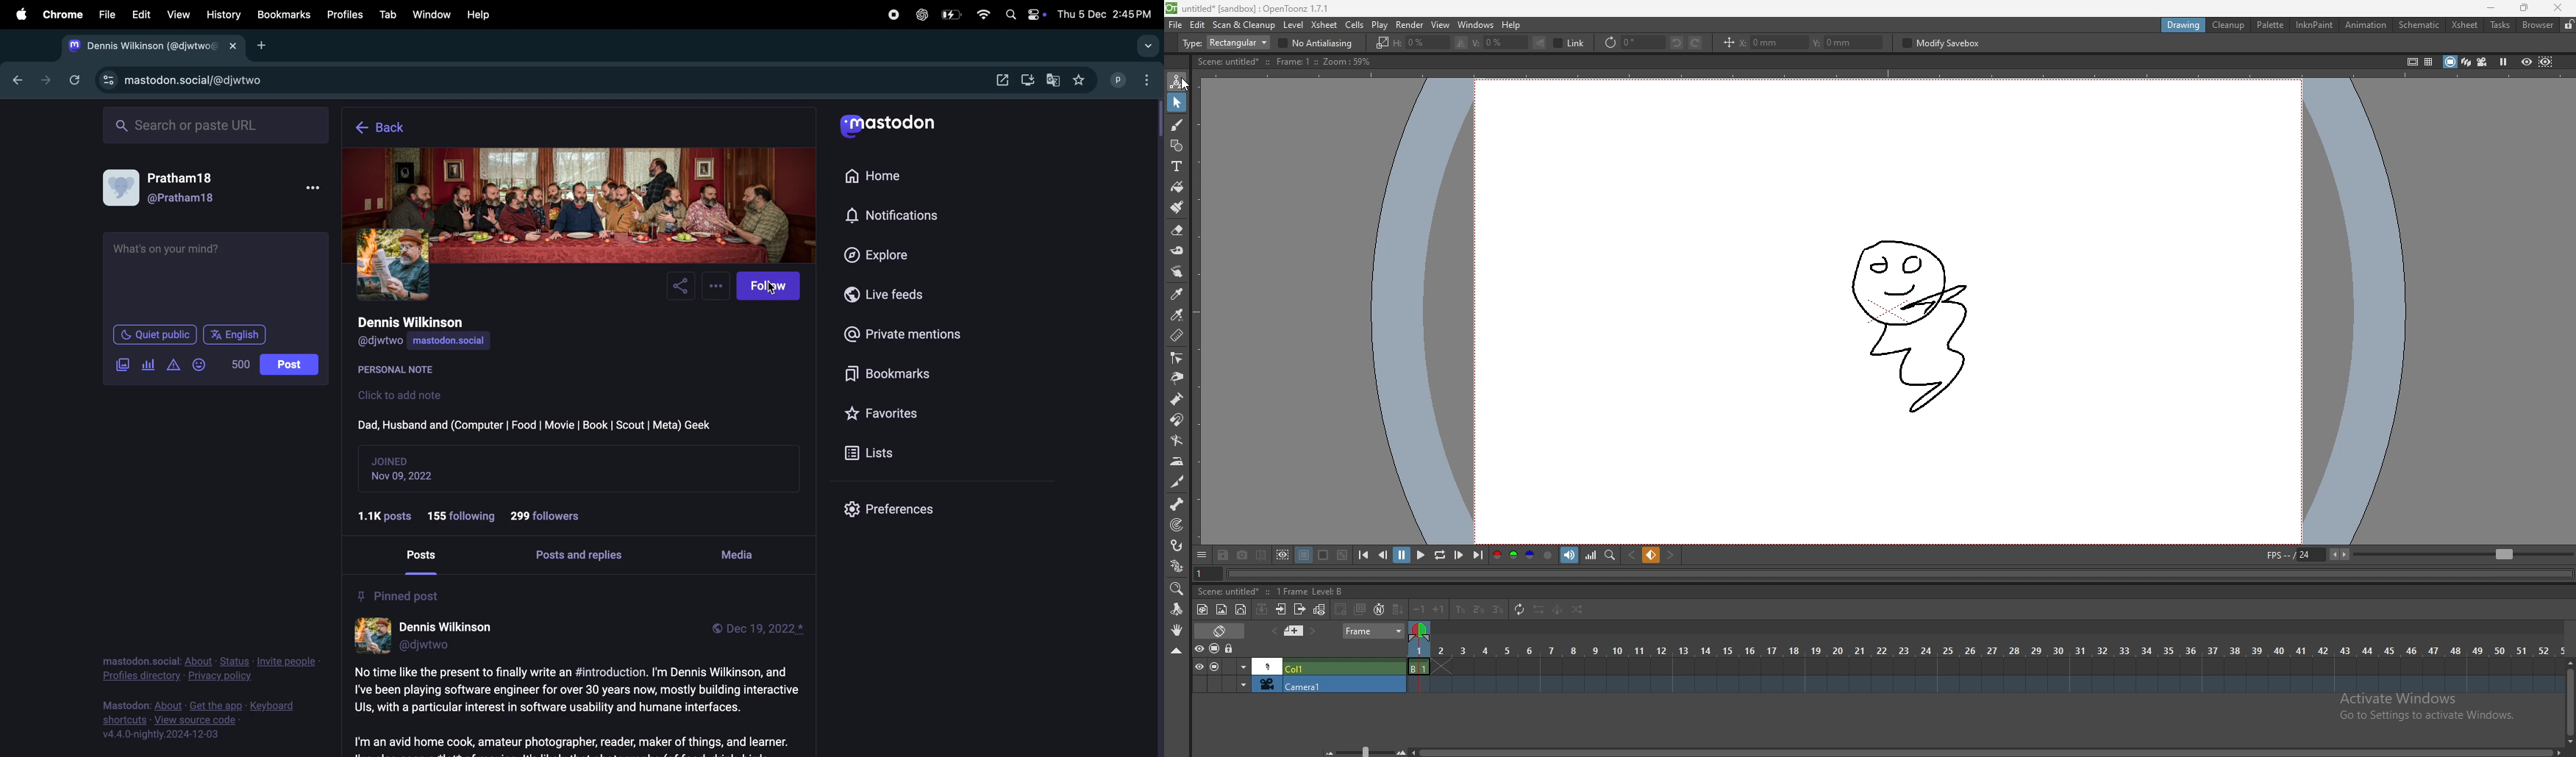  What do you see at coordinates (1230, 649) in the screenshot?
I see `lock` at bounding box center [1230, 649].